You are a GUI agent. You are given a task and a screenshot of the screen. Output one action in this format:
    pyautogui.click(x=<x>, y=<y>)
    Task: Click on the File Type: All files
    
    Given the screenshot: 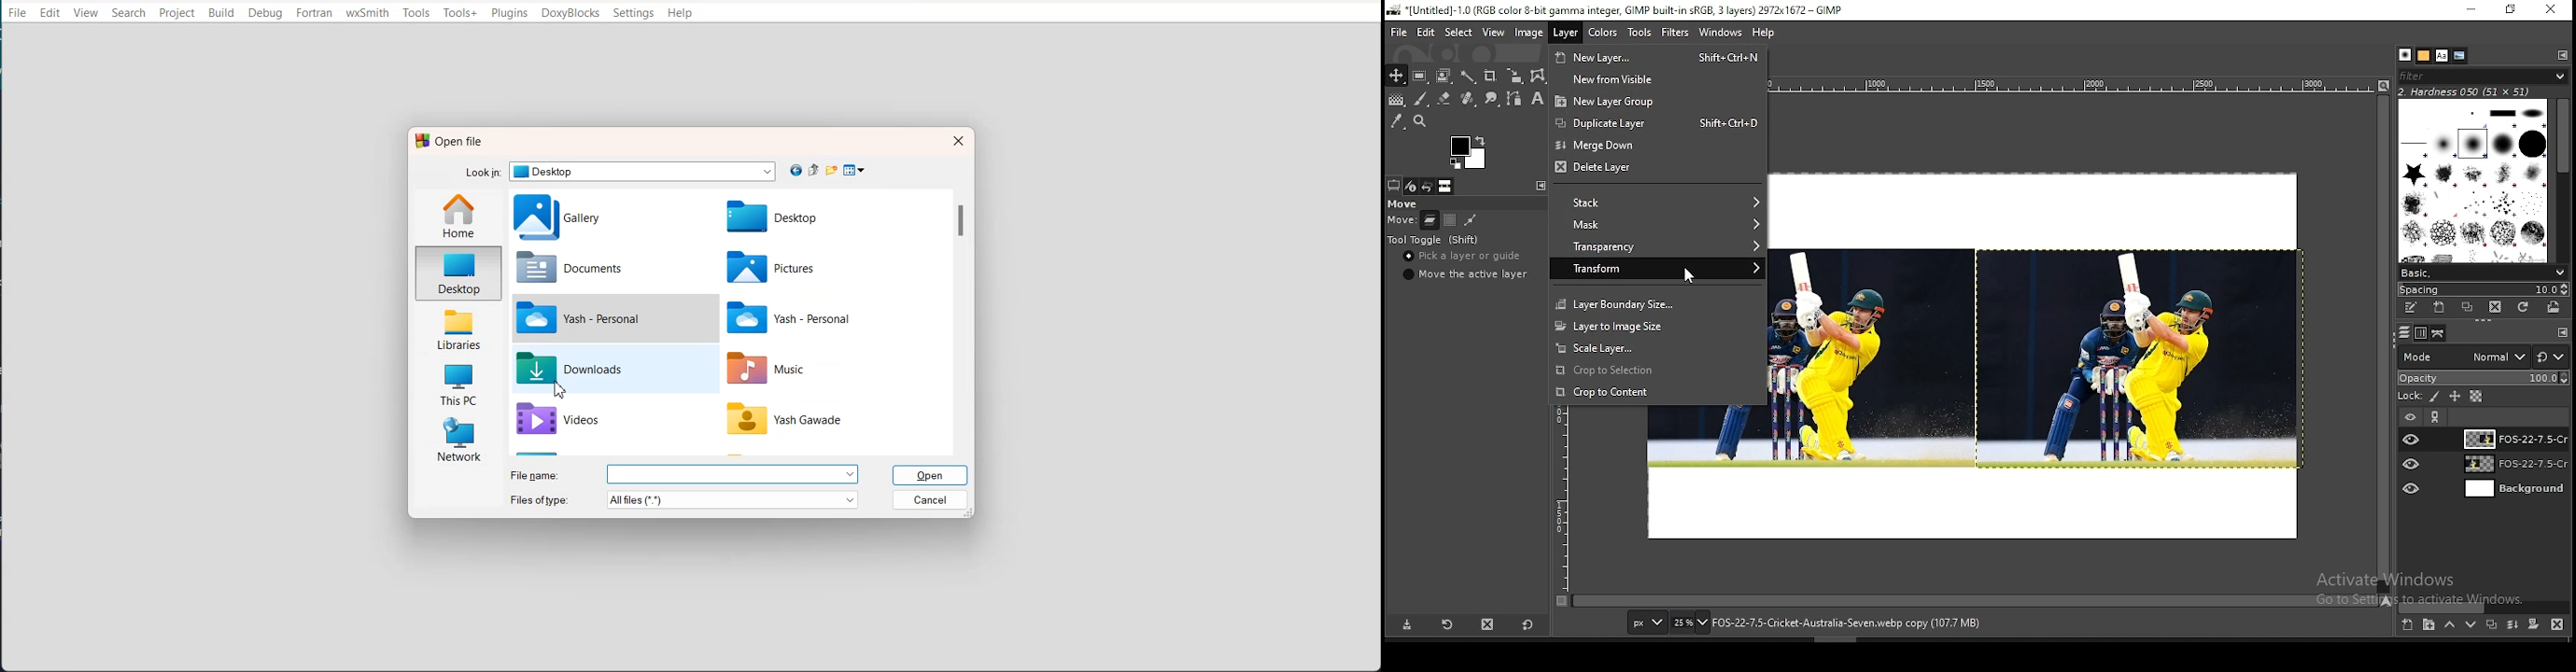 What is the action you would take?
    pyautogui.click(x=685, y=500)
    